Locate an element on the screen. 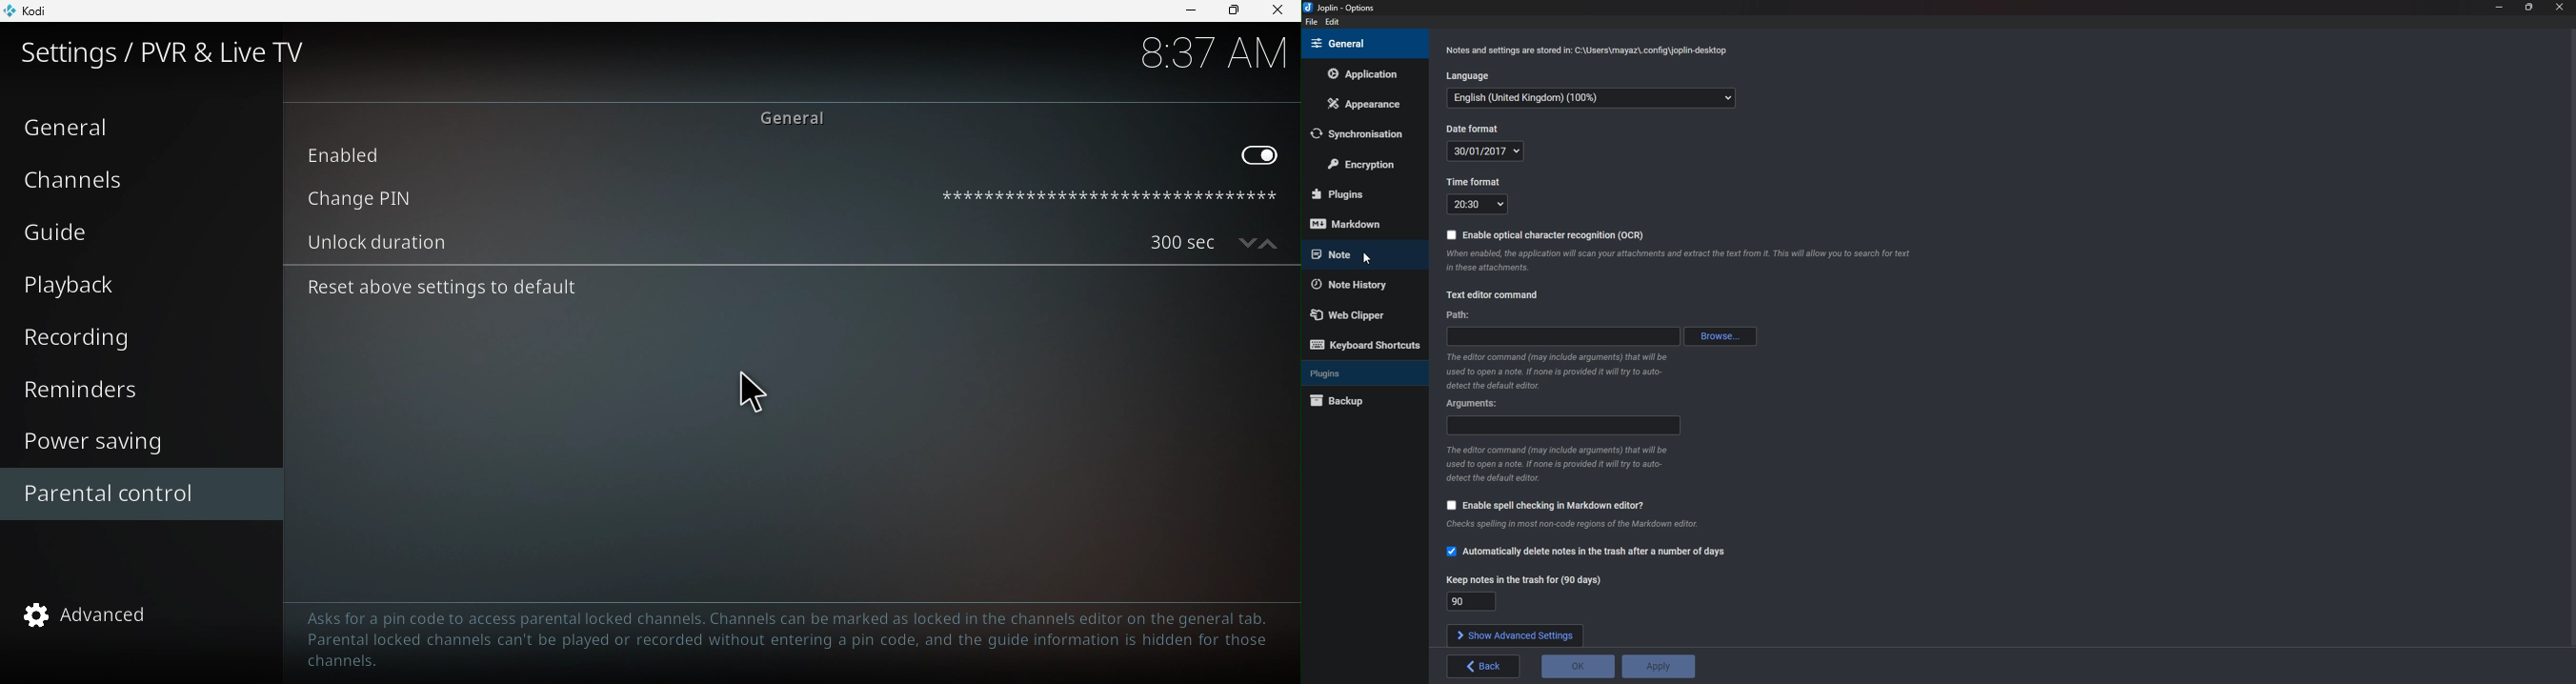  Unlock duration is located at coordinates (753, 247).